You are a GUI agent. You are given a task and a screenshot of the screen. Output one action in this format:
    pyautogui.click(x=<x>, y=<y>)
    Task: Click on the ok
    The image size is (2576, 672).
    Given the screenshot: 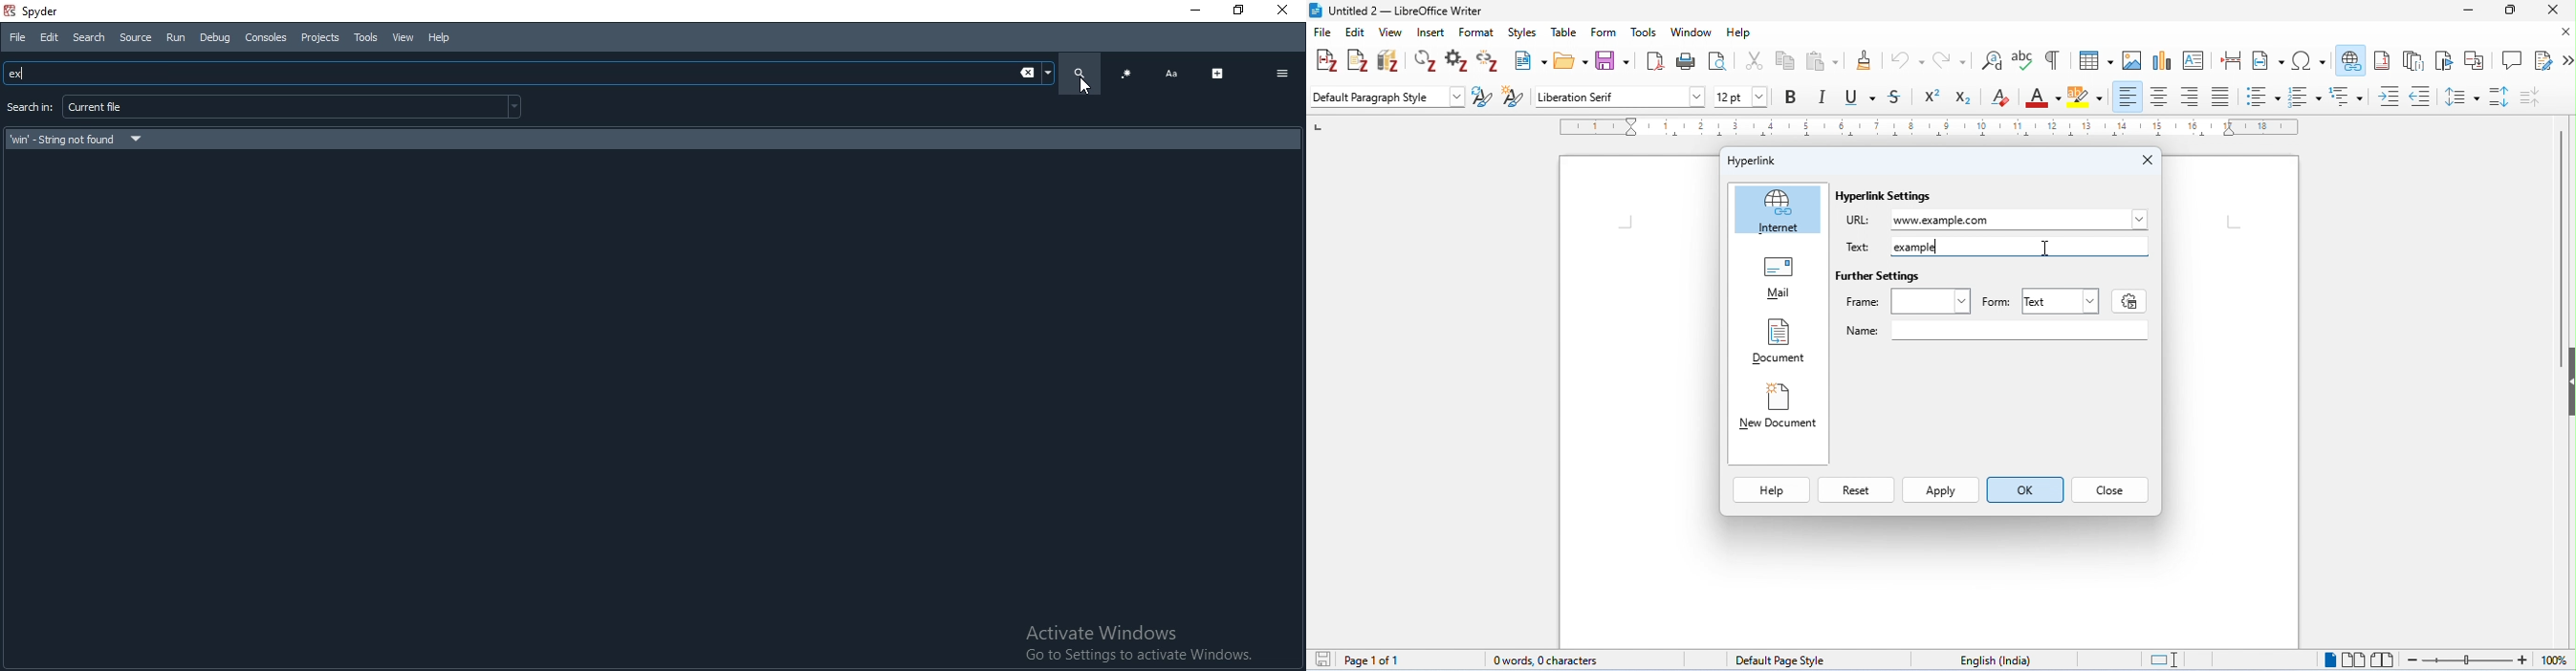 What is the action you would take?
    pyautogui.click(x=2028, y=488)
    